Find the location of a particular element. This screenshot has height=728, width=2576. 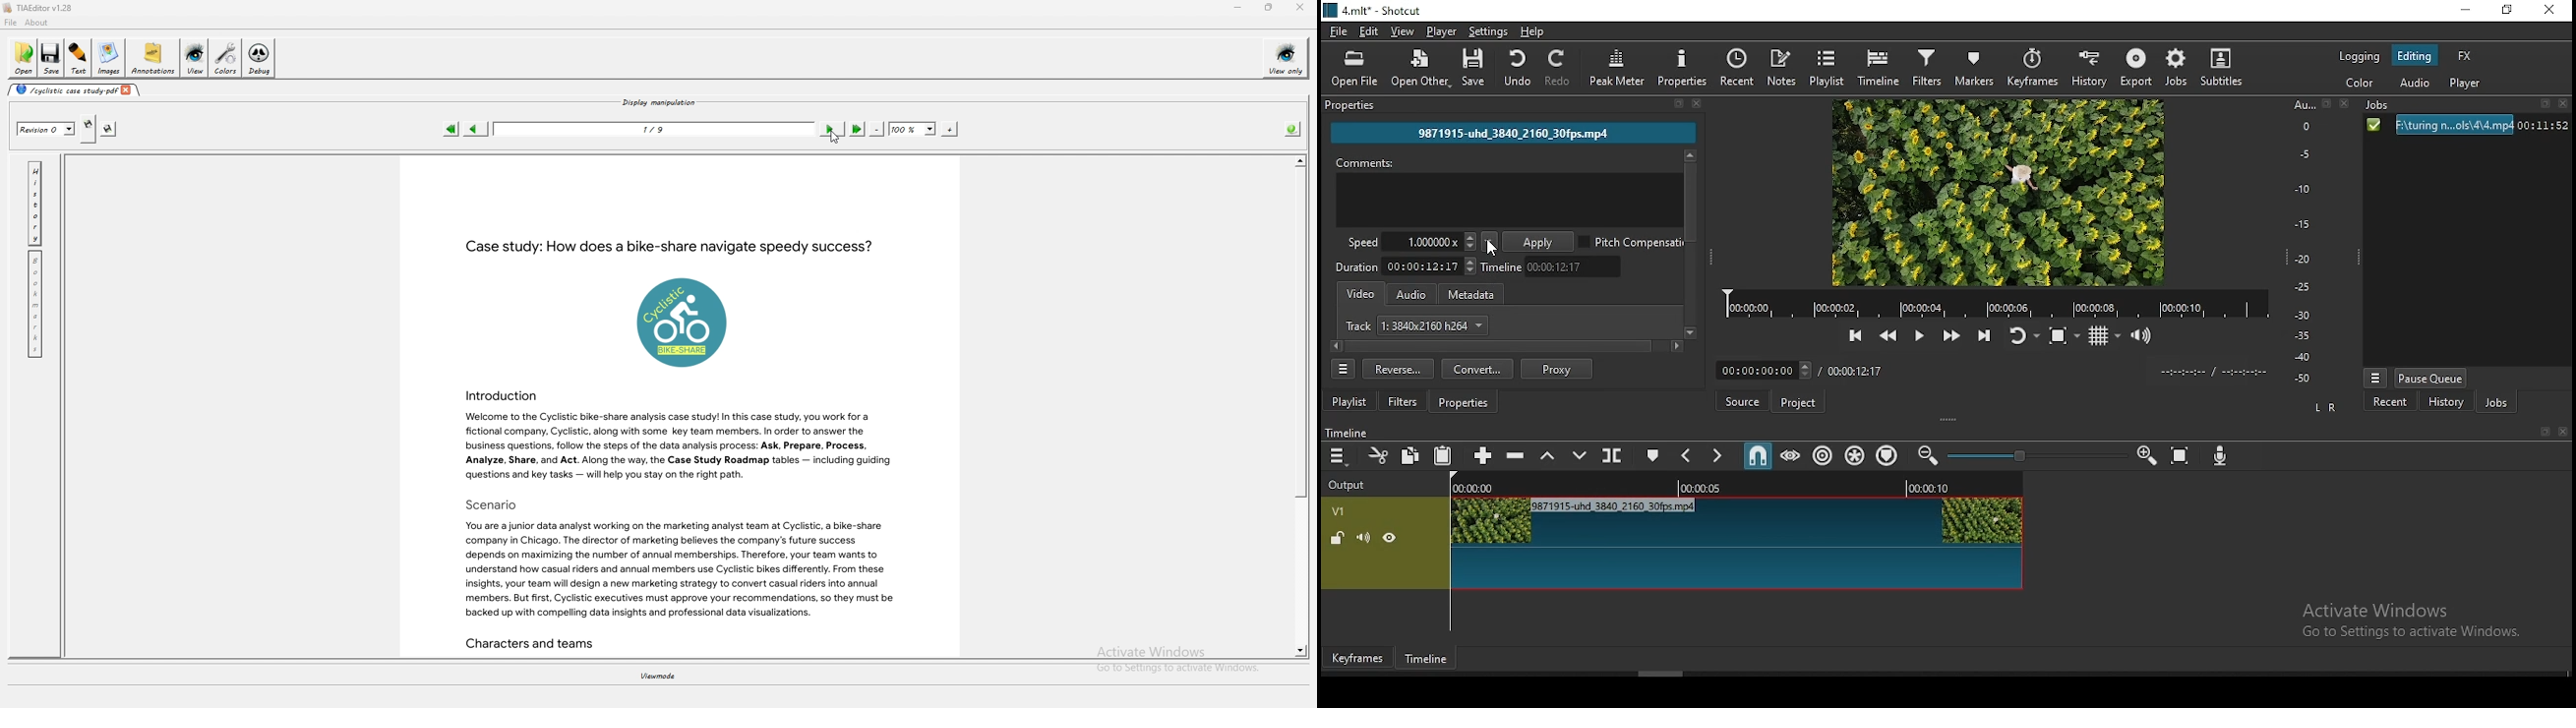

show volume control is located at coordinates (2144, 336).